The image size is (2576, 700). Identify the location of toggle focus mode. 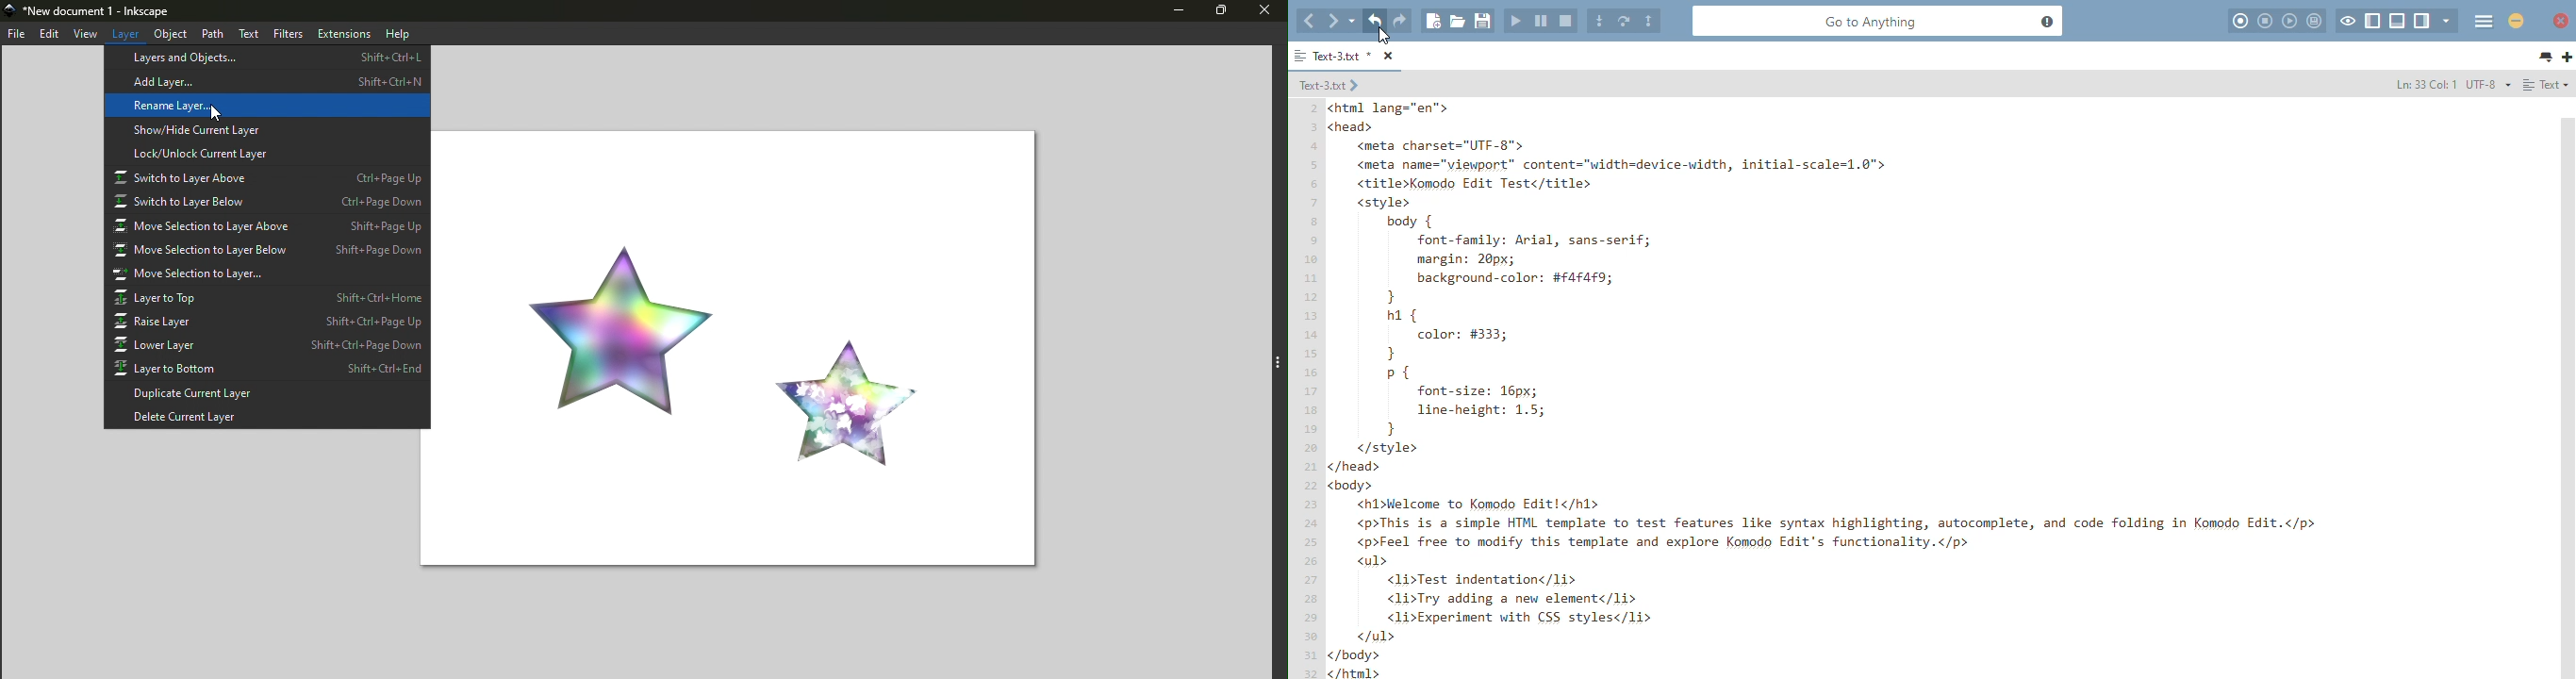
(2349, 21).